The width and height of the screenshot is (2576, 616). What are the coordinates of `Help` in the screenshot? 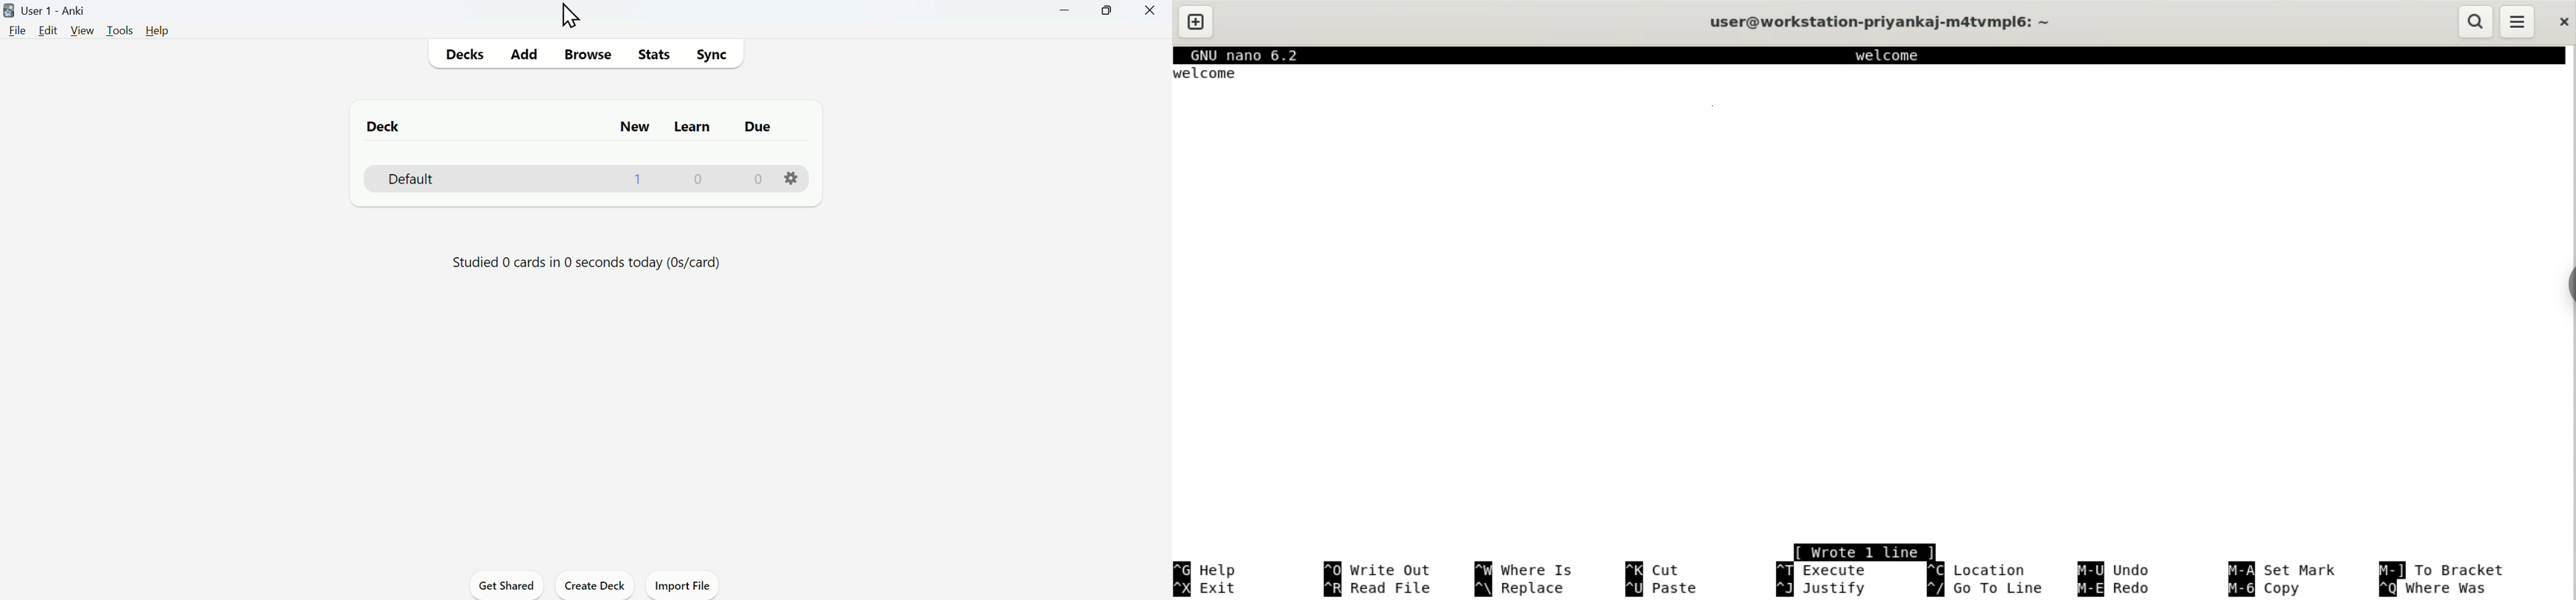 It's located at (159, 31).